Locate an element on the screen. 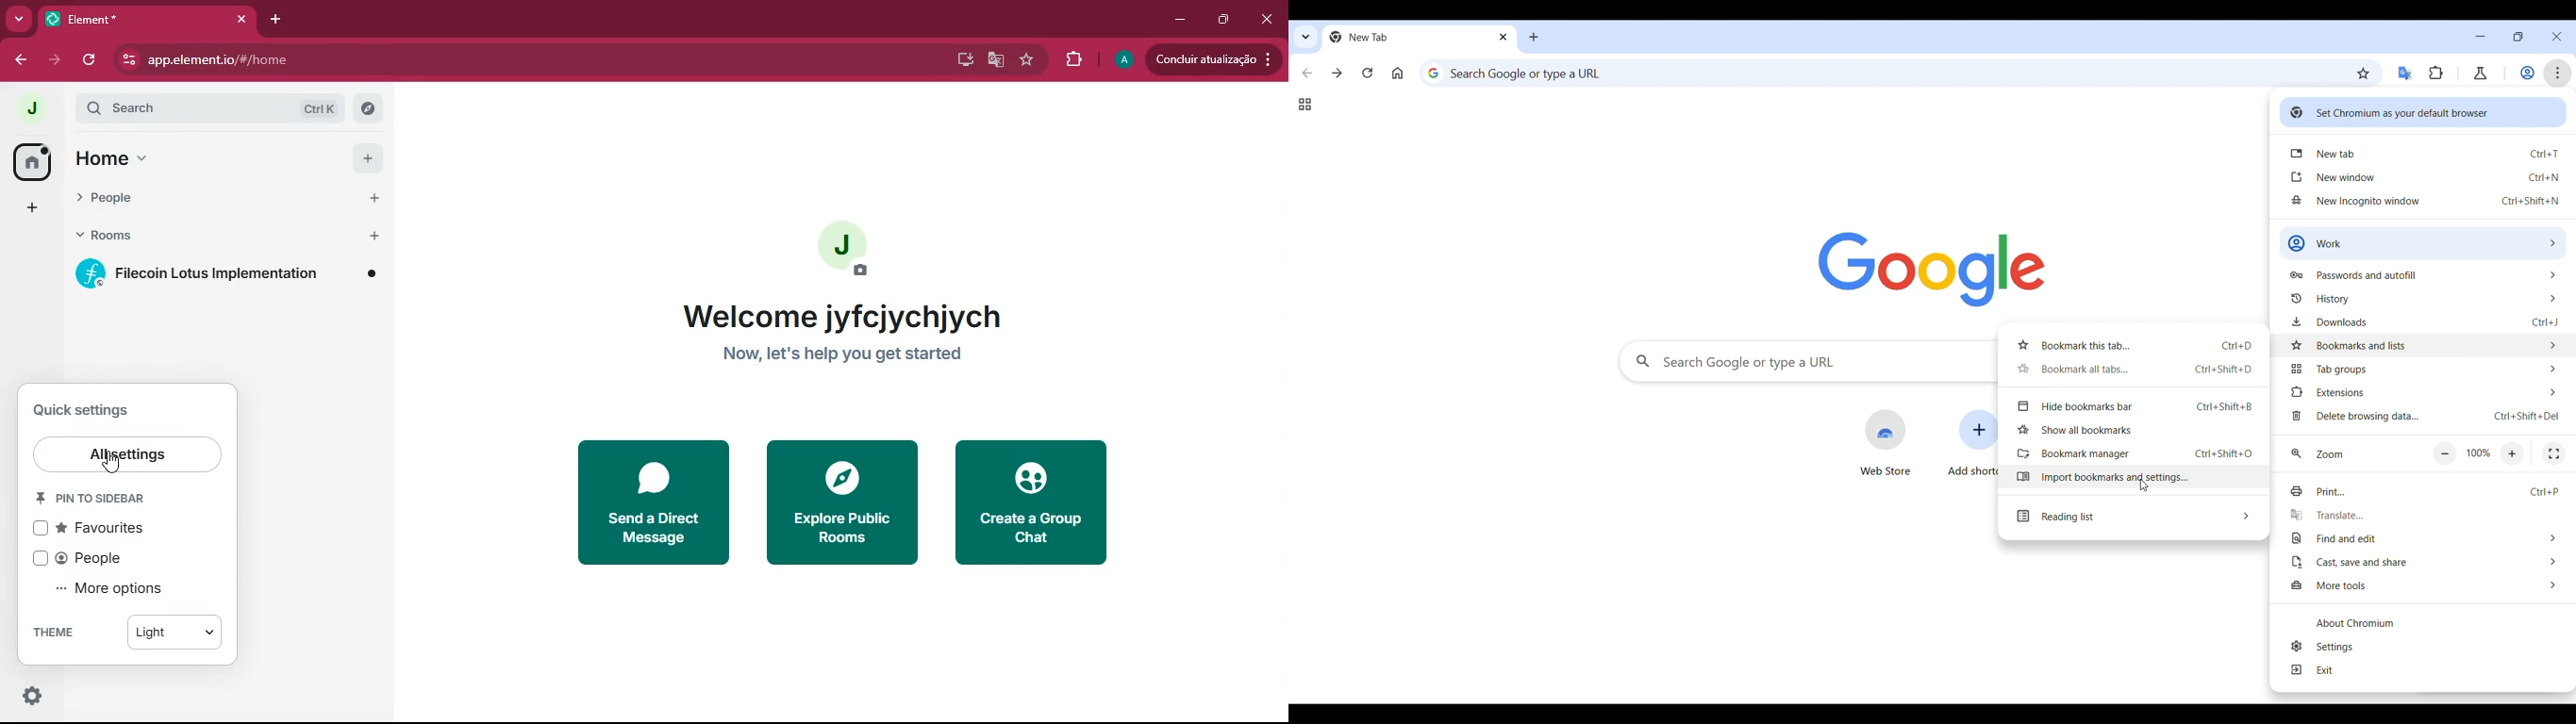 This screenshot has width=2576, height=728. Show interface in a smaller tab is located at coordinates (2517, 37).